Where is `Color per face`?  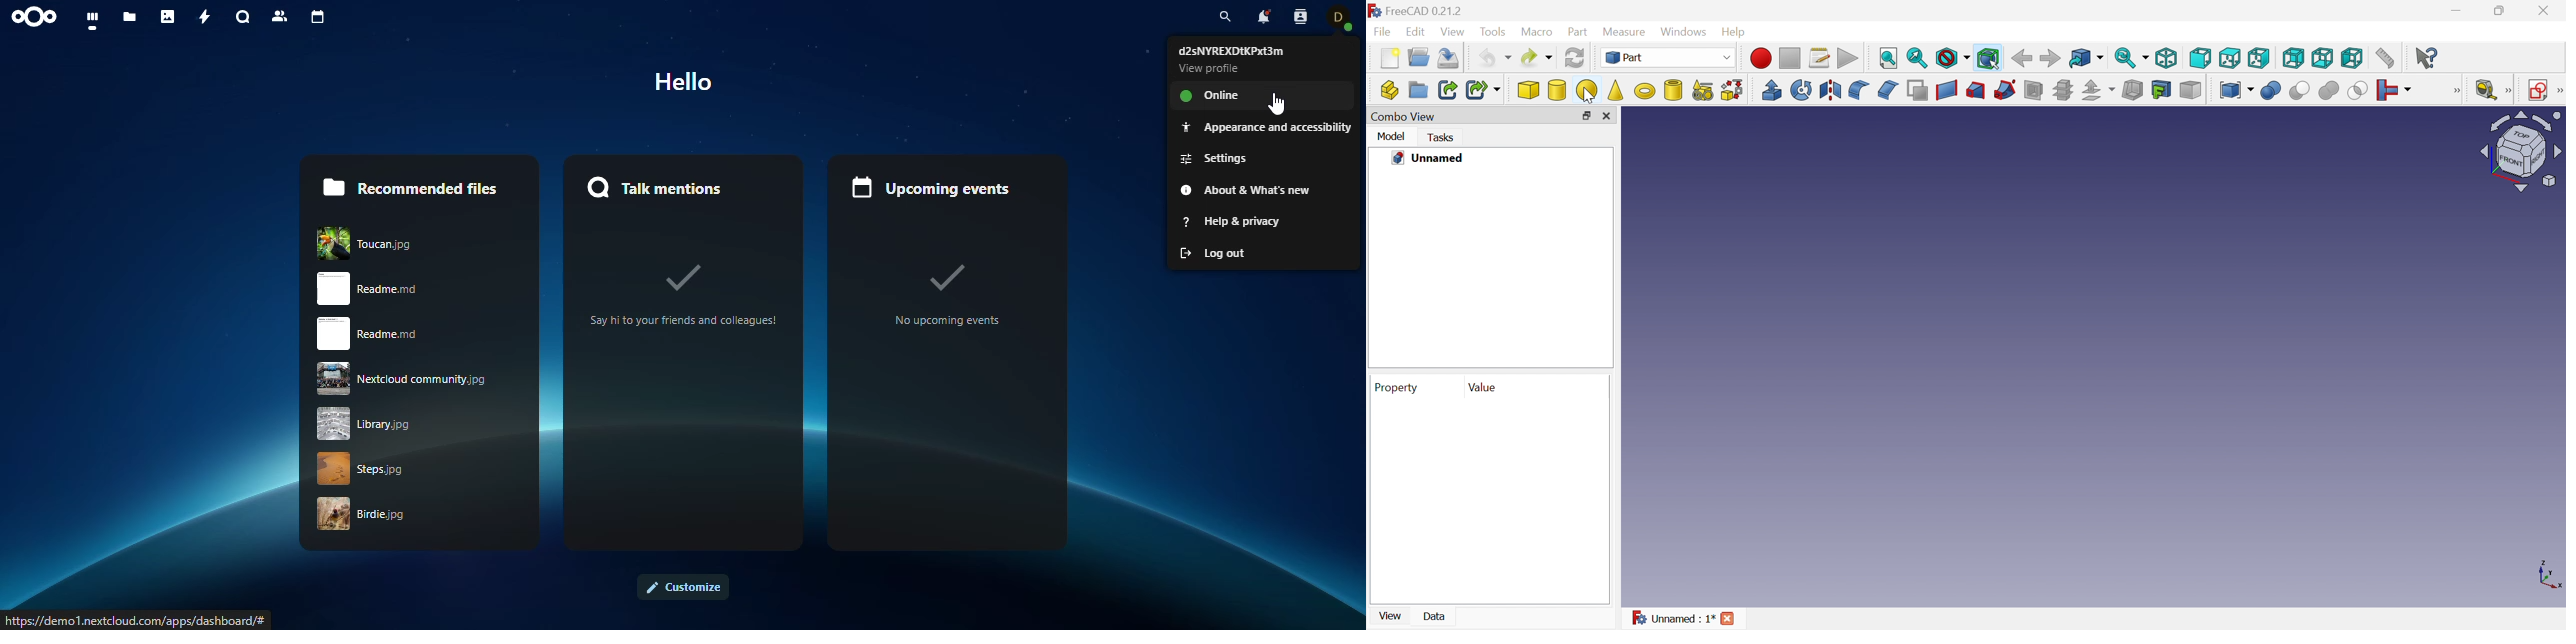 Color per face is located at coordinates (2190, 90).